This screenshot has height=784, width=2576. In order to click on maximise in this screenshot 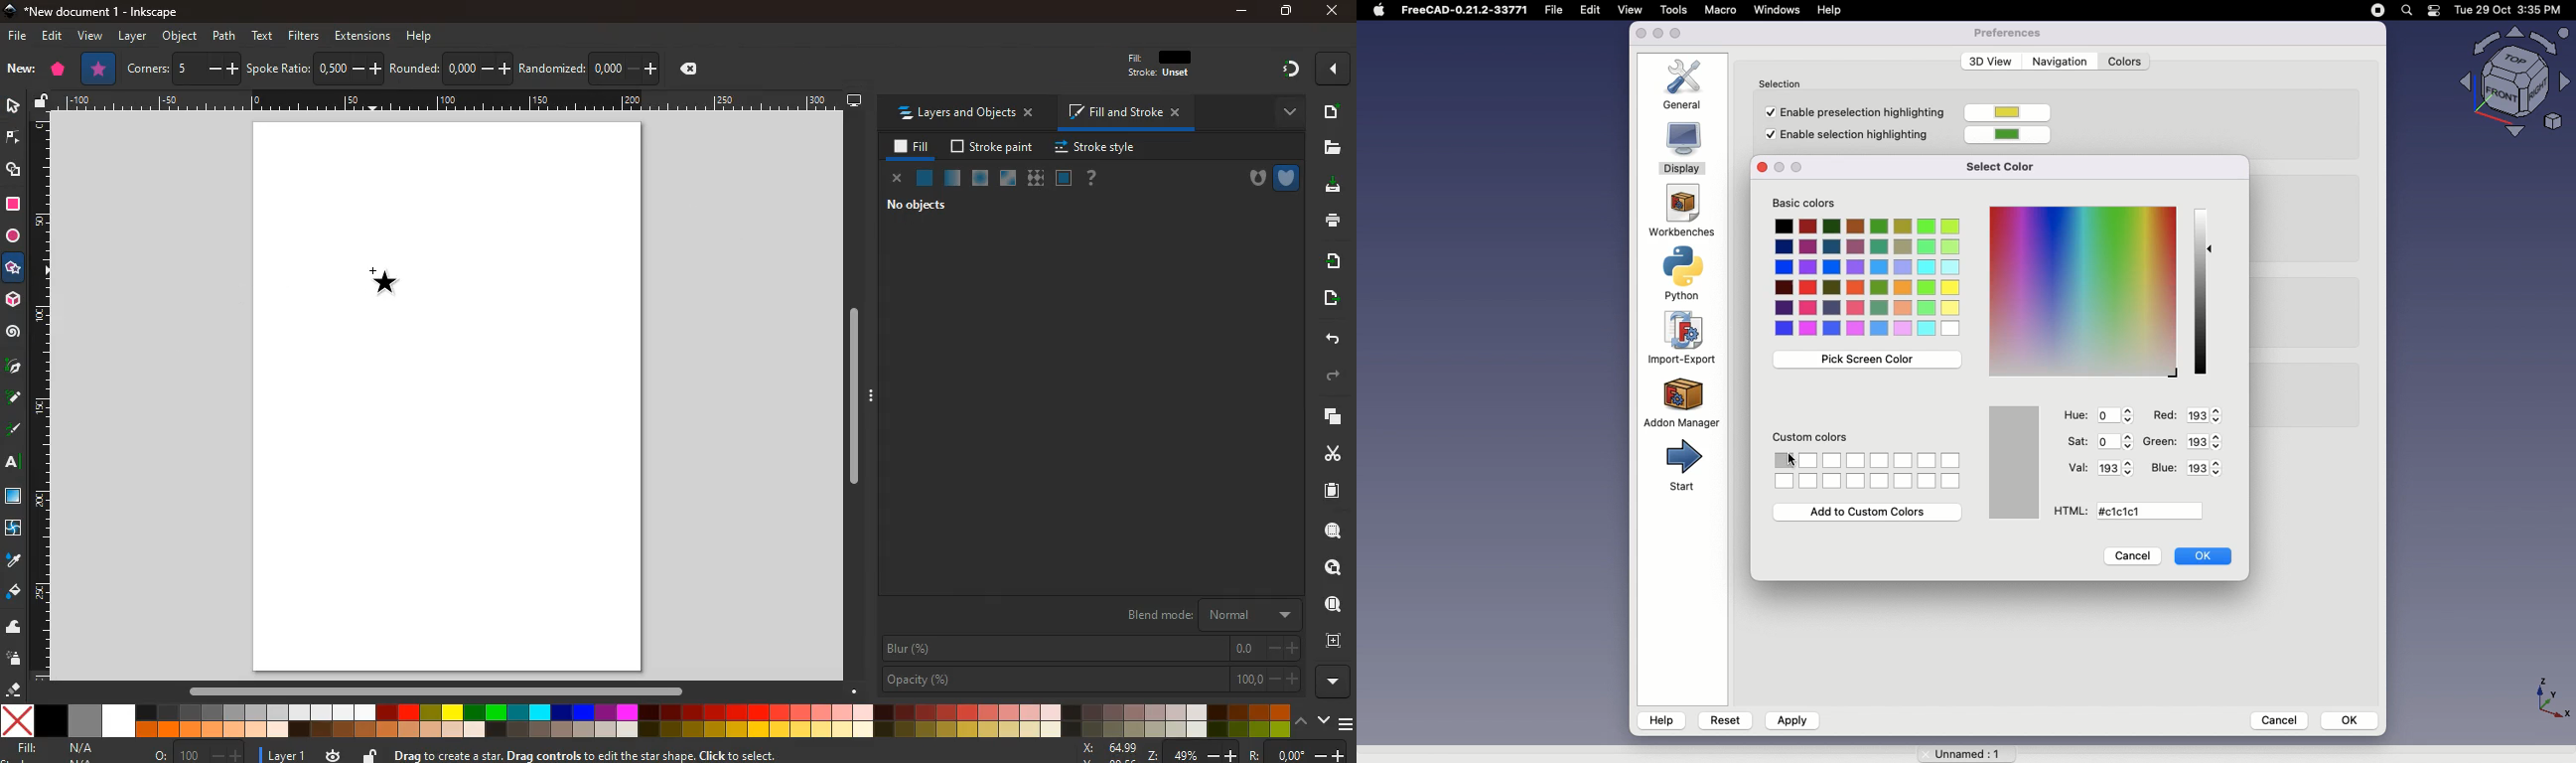, I will do `click(1679, 33)`.